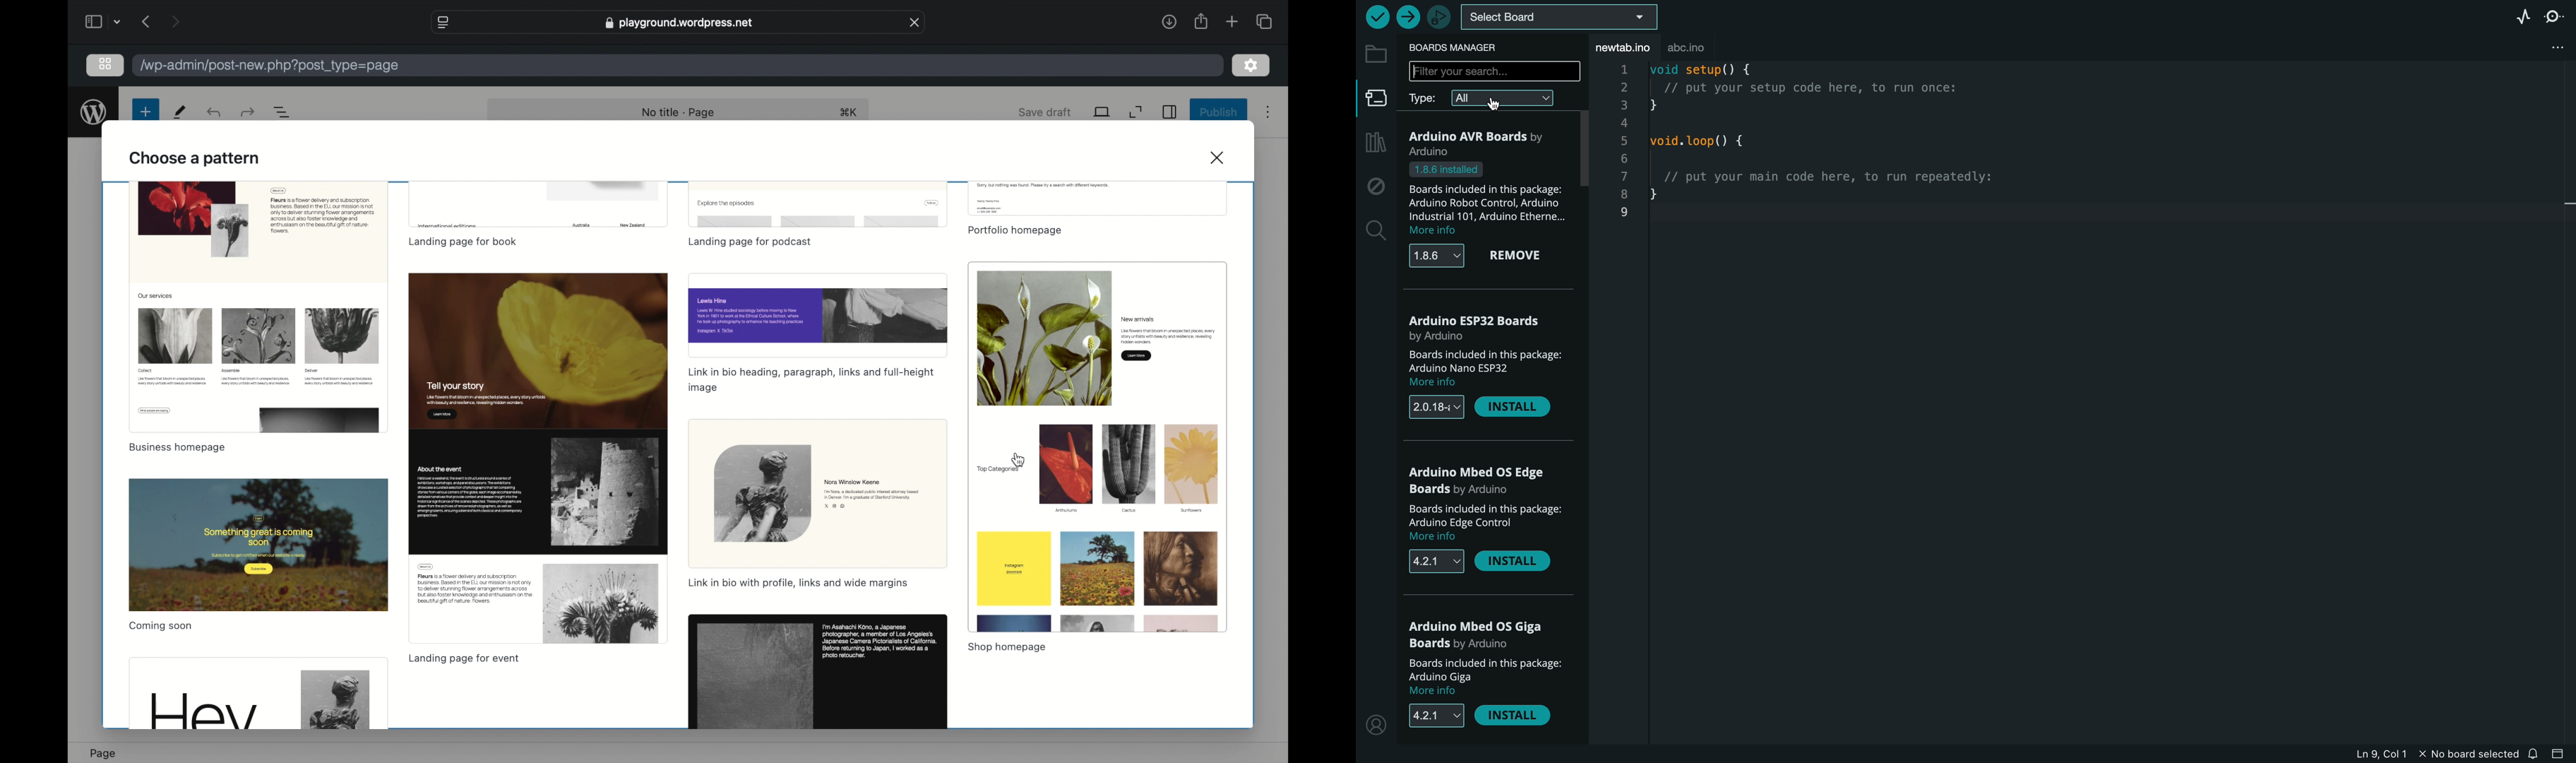 The image size is (2576, 784). I want to click on template name, so click(162, 627).